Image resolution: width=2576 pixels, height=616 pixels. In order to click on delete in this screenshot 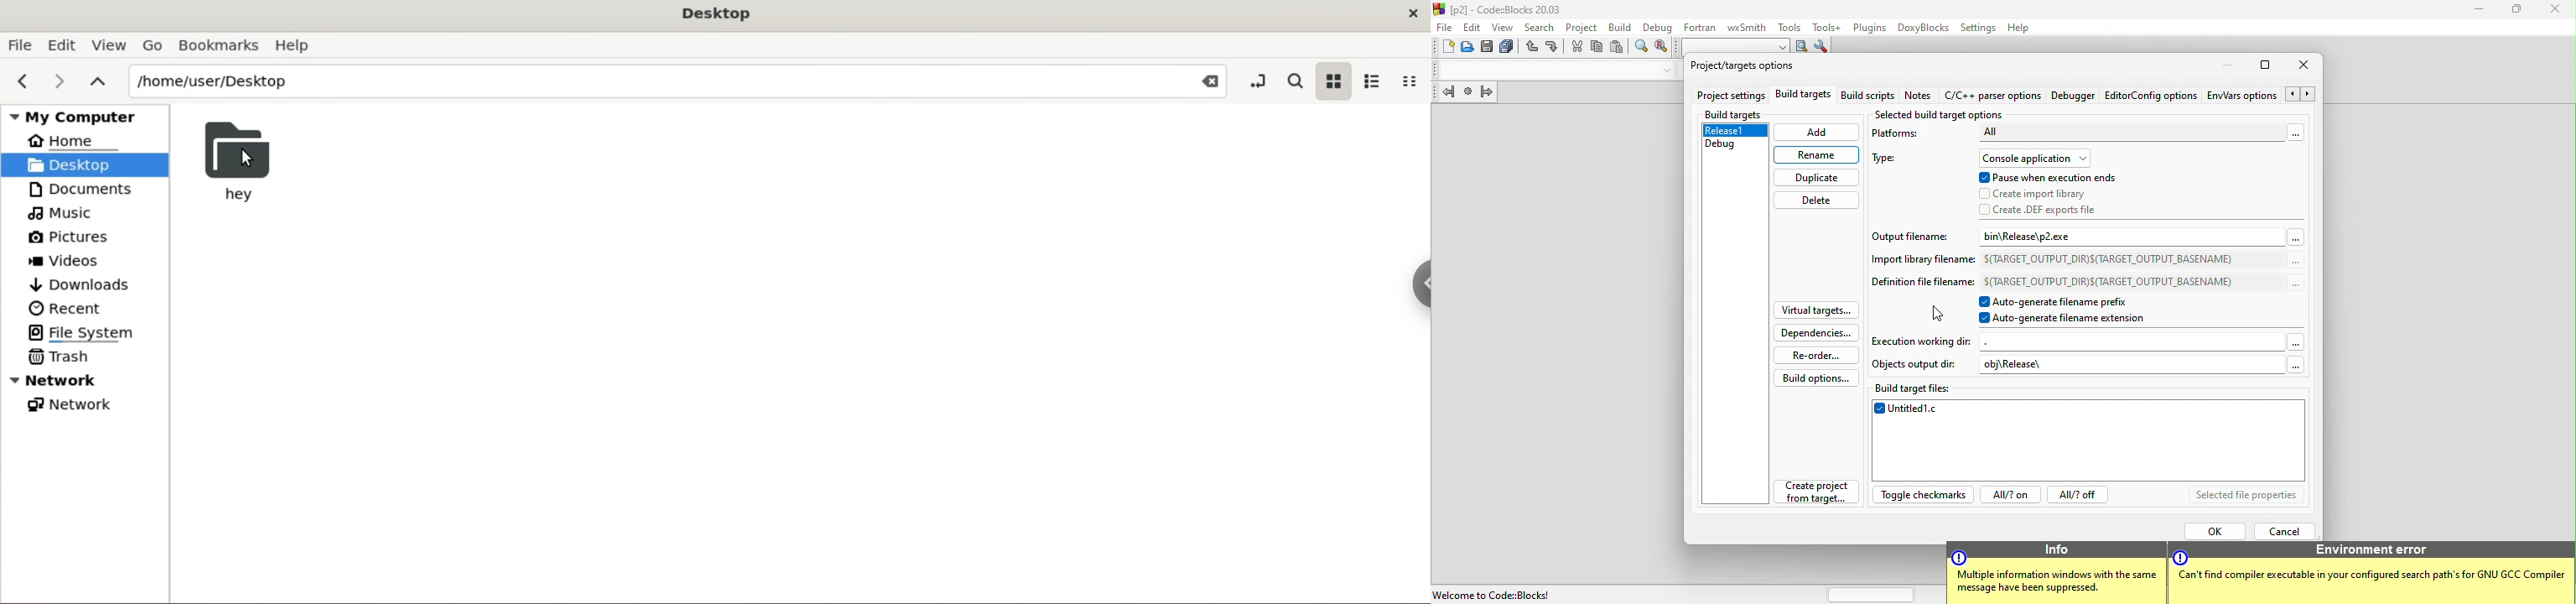, I will do `click(1815, 201)`.